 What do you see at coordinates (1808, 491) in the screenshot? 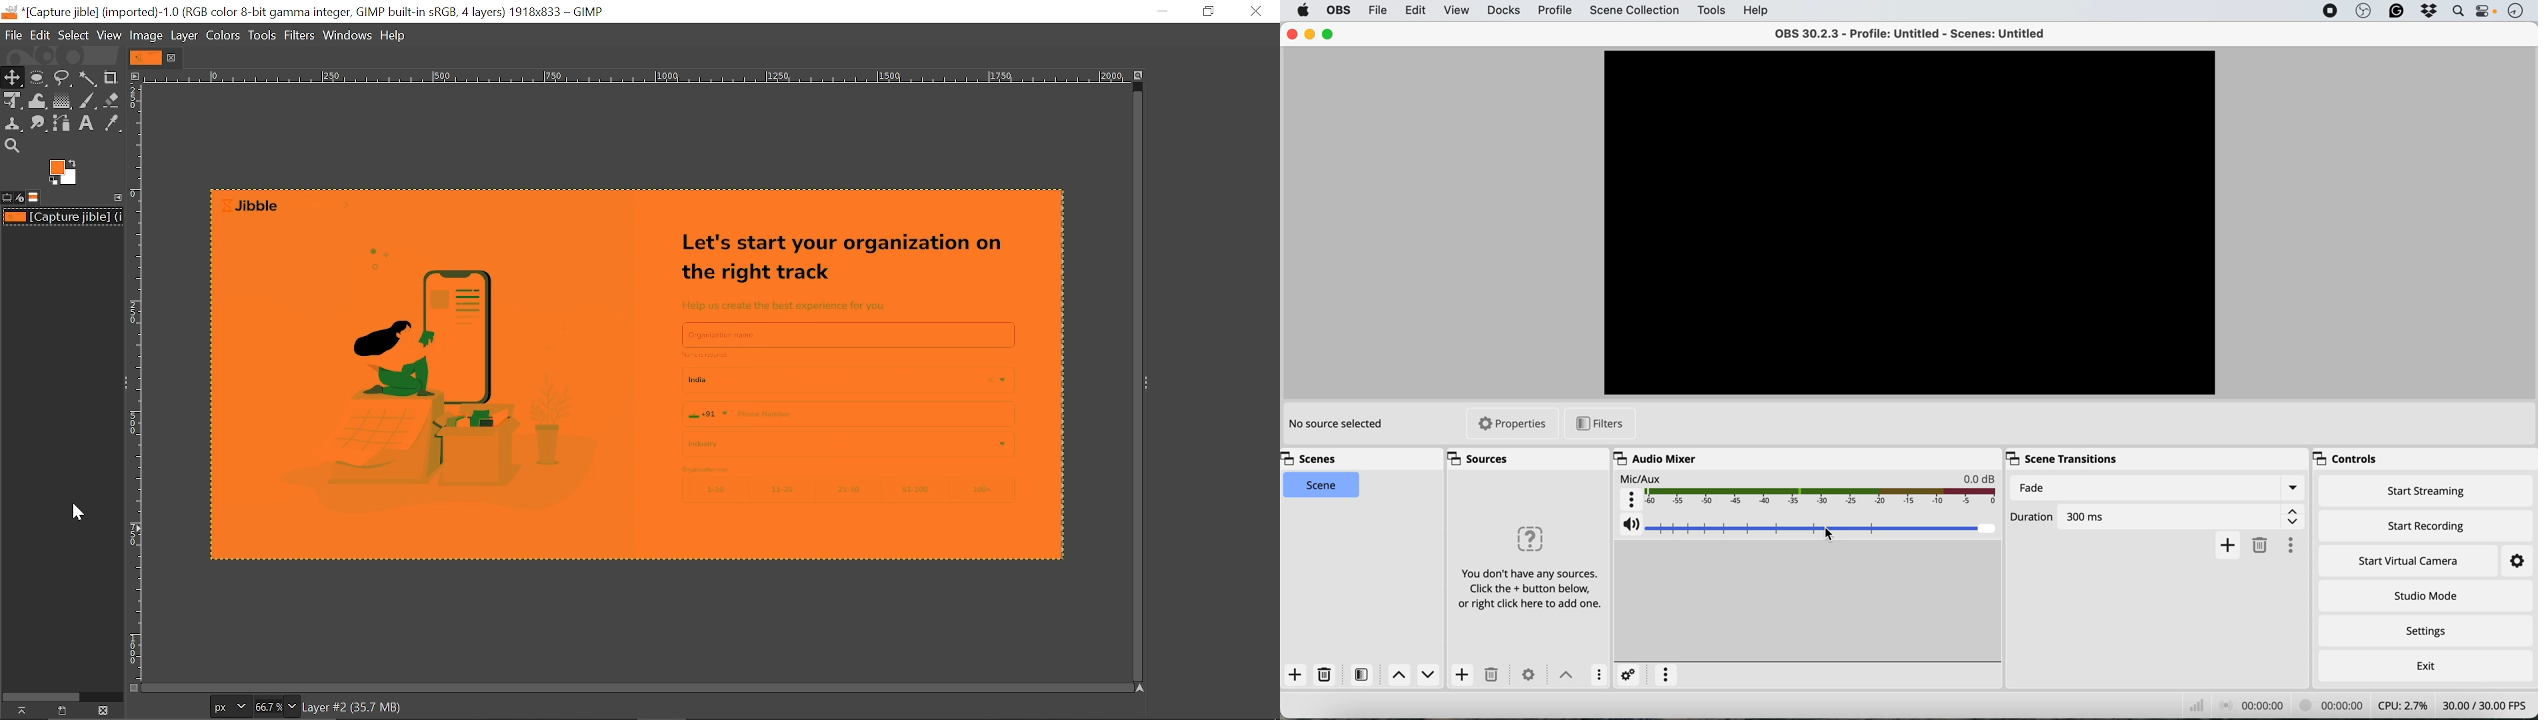
I see `mic aux audio` at bounding box center [1808, 491].